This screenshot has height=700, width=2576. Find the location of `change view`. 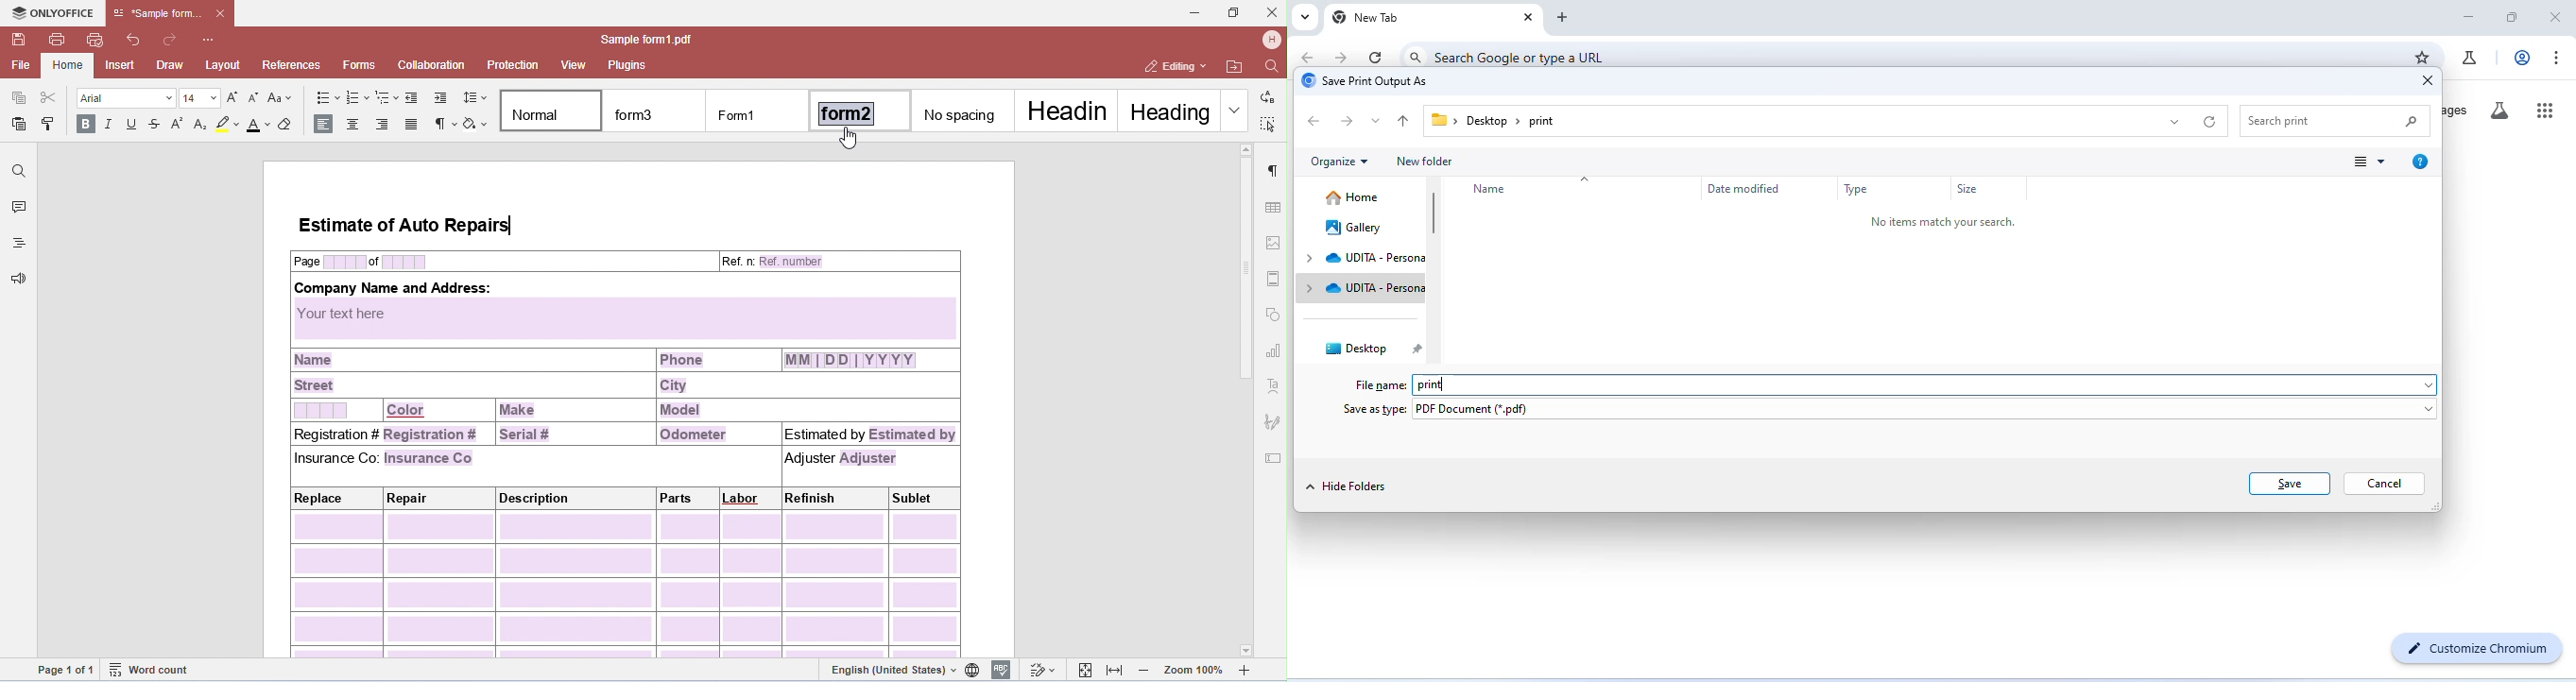

change view is located at coordinates (2368, 161).